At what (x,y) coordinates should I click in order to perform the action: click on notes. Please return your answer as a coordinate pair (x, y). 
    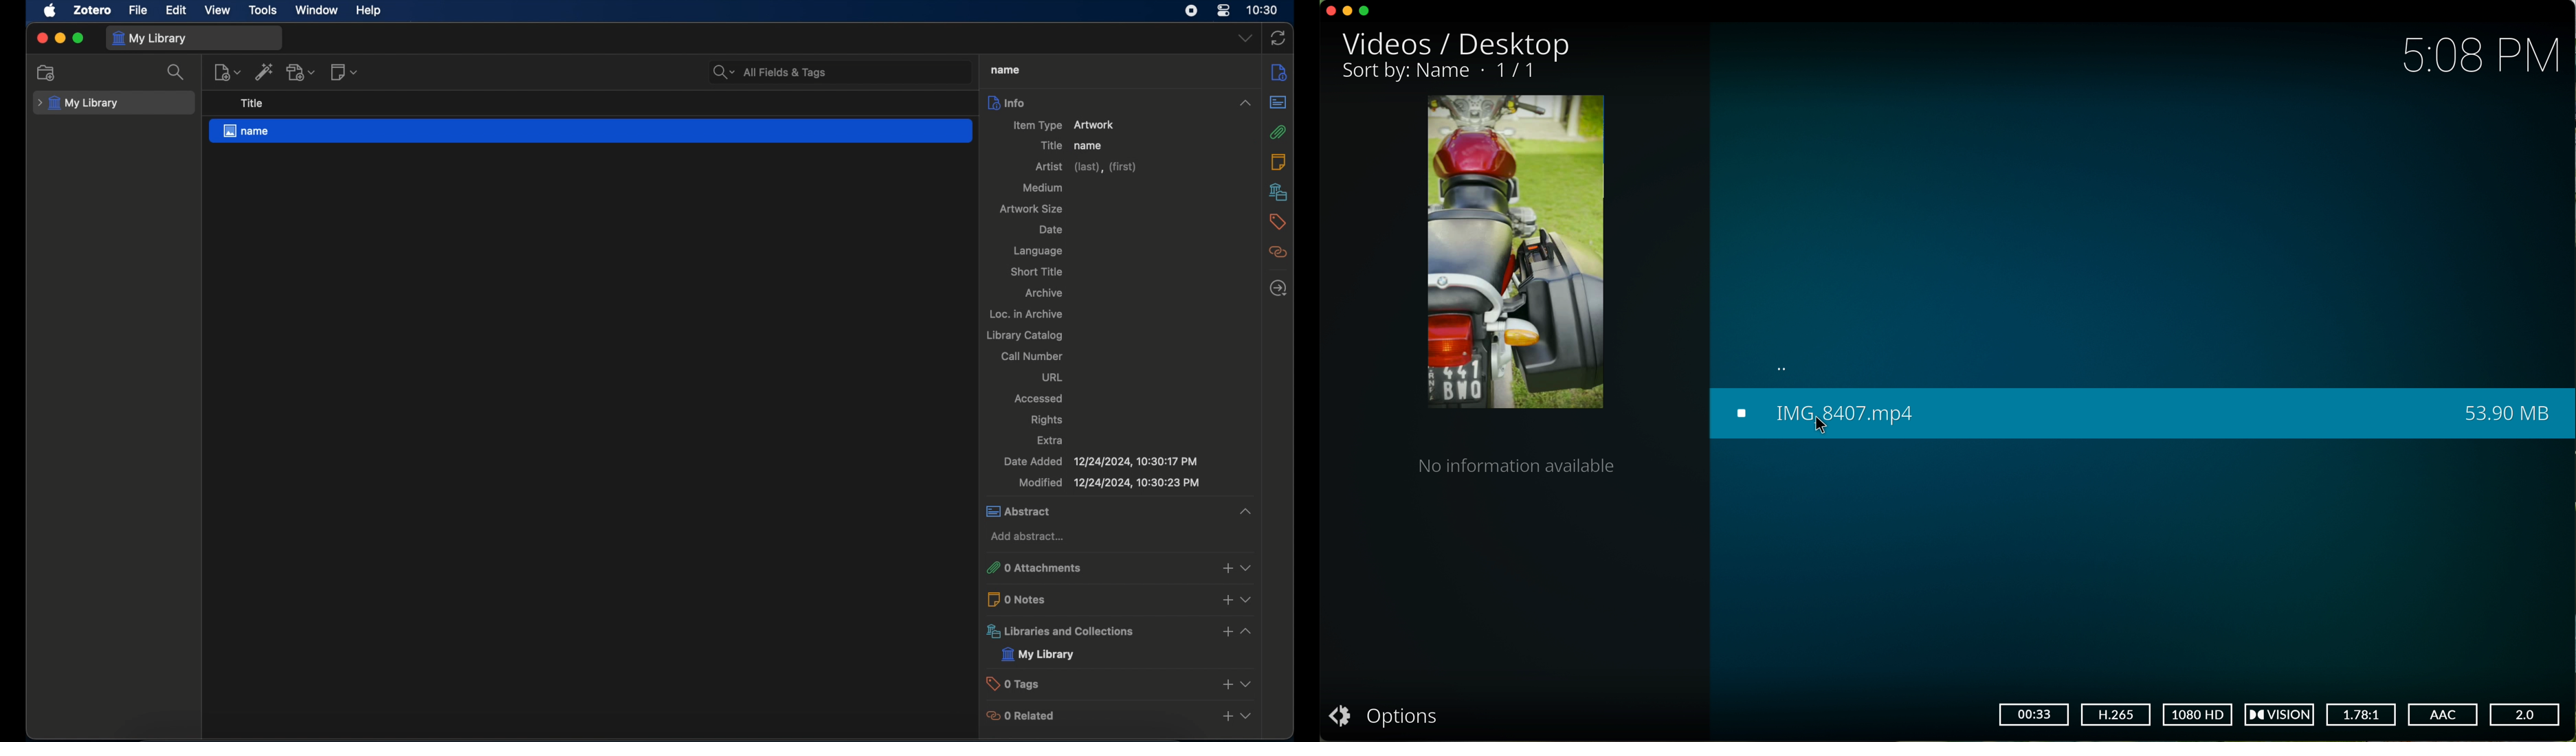
    Looking at the image, I should click on (1280, 71).